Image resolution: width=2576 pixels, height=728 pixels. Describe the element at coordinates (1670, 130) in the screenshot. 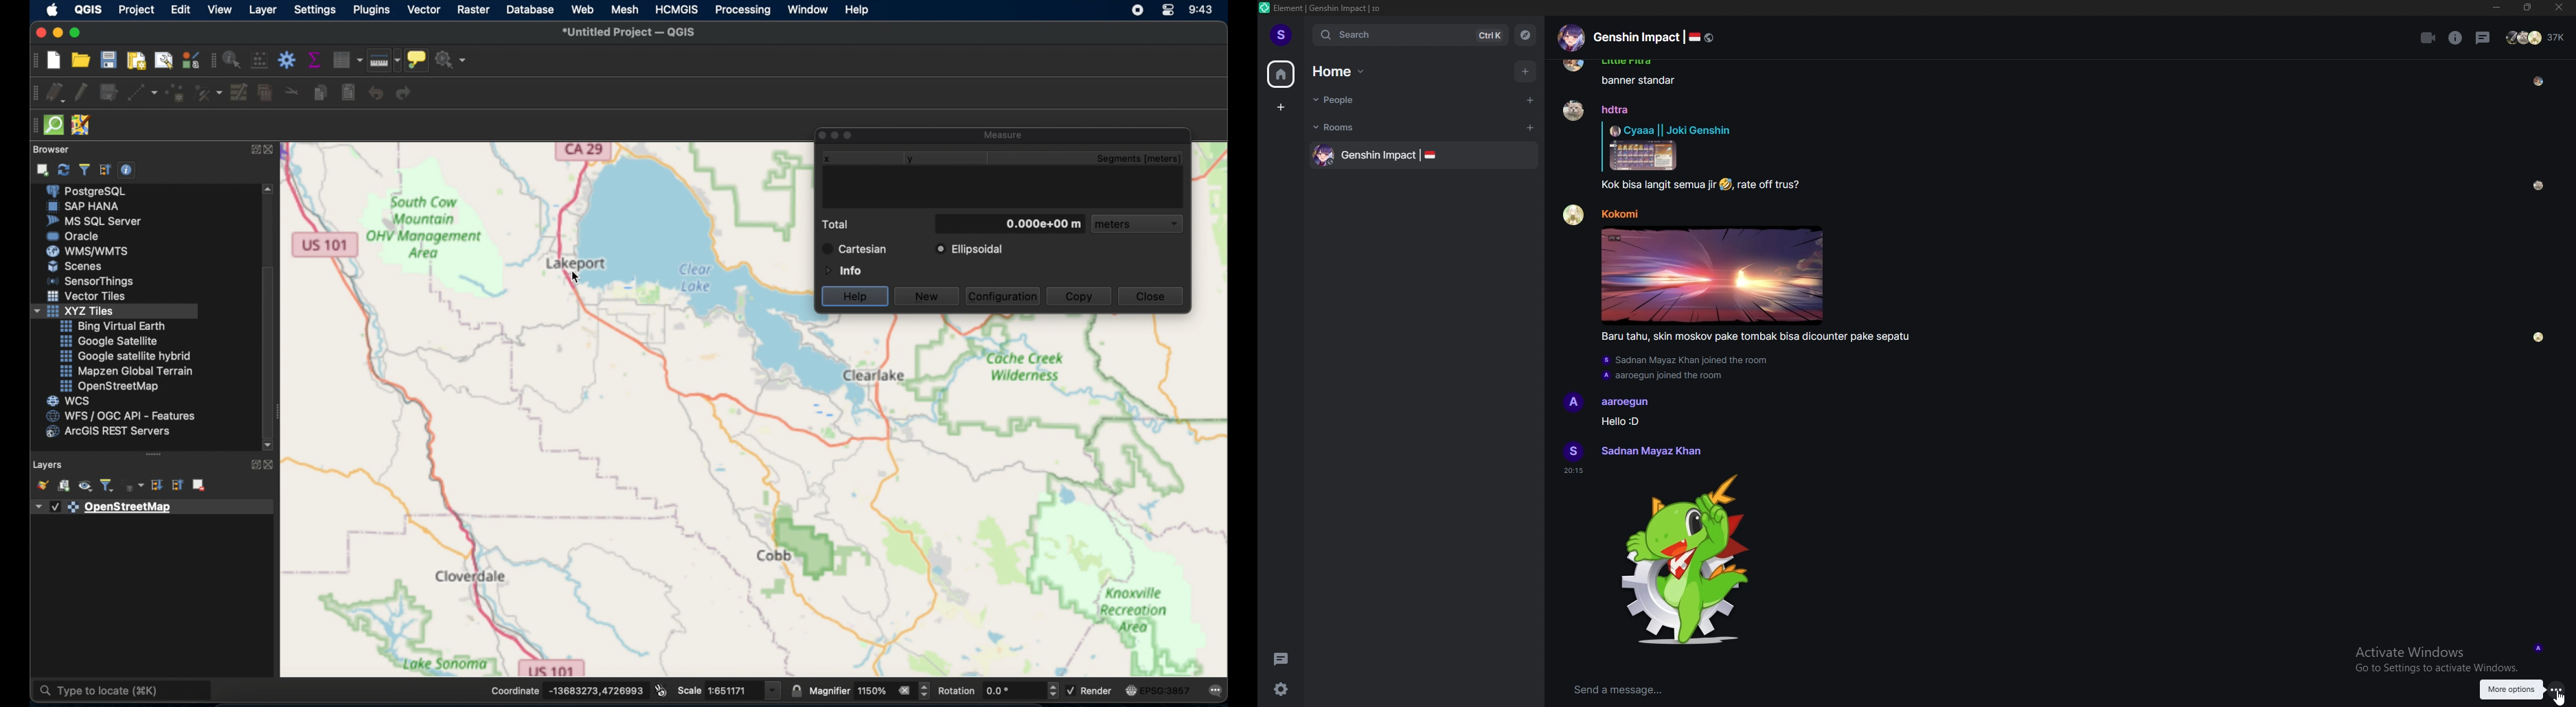

I see `Cyaaa || Joki Genshin` at that location.